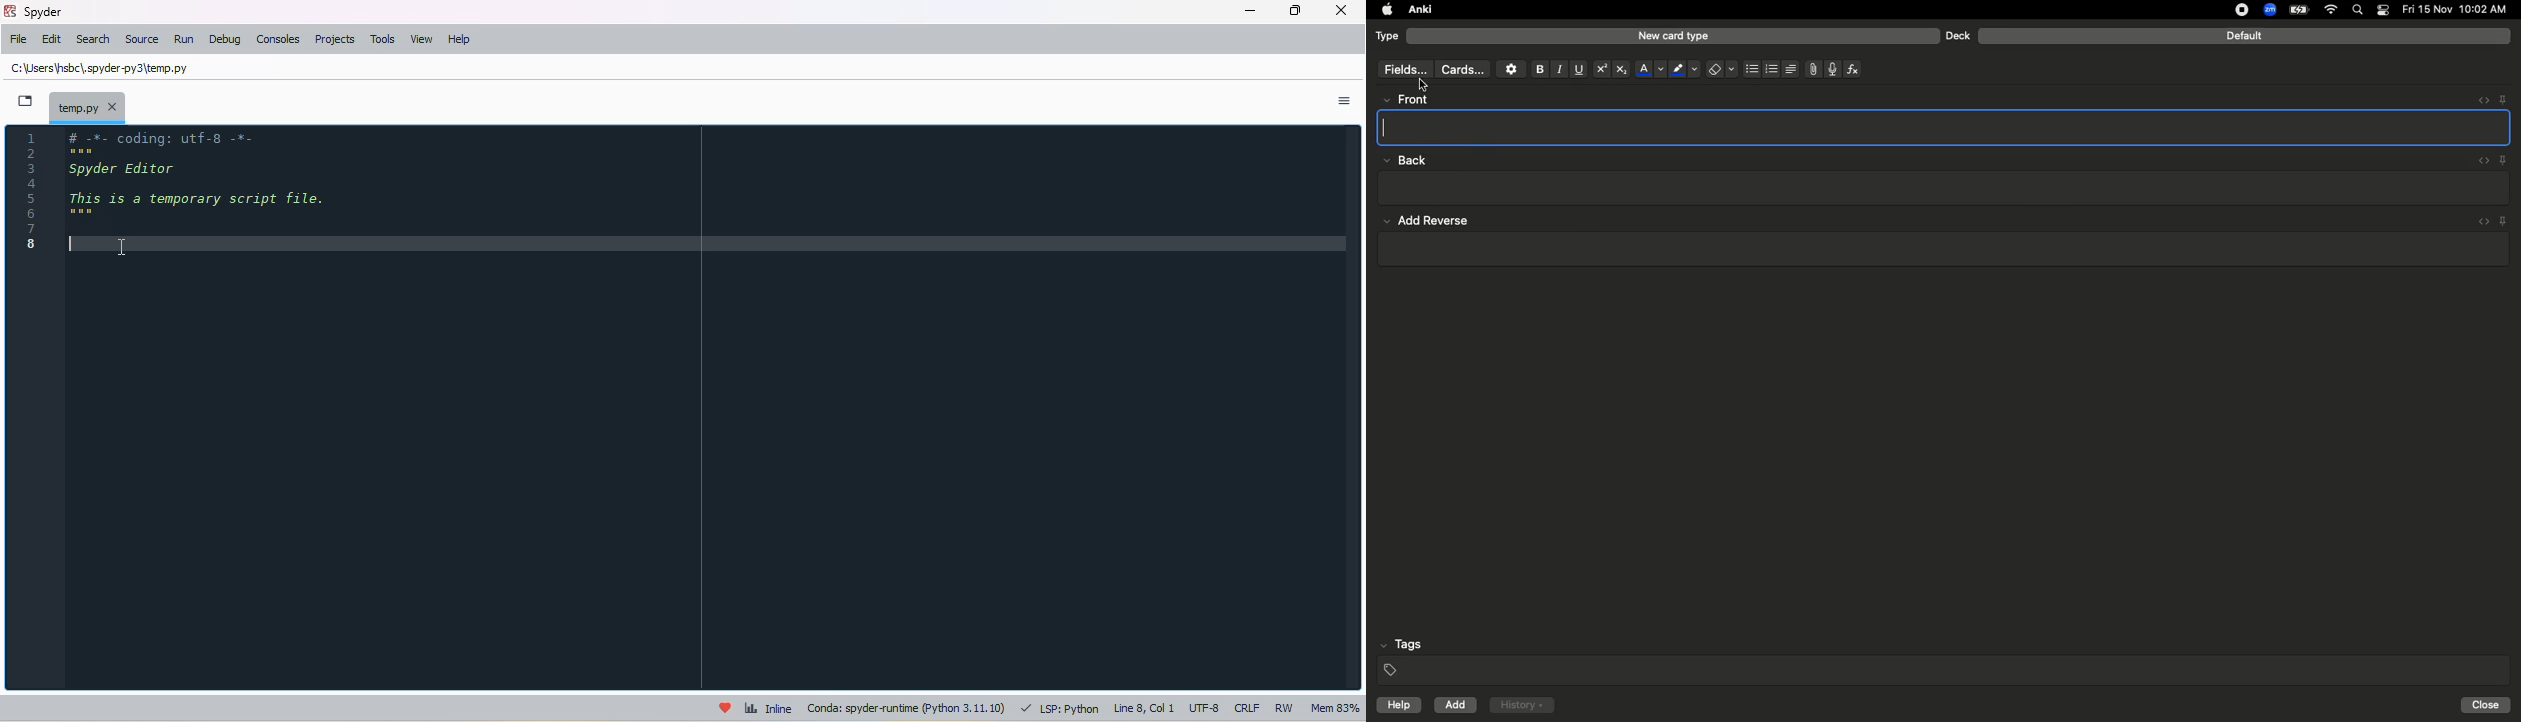 The image size is (2548, 728). What do you see at coordinates (1751, 69) in the screenshot?
I see `Bullet` at bounding box center [1751, 69].